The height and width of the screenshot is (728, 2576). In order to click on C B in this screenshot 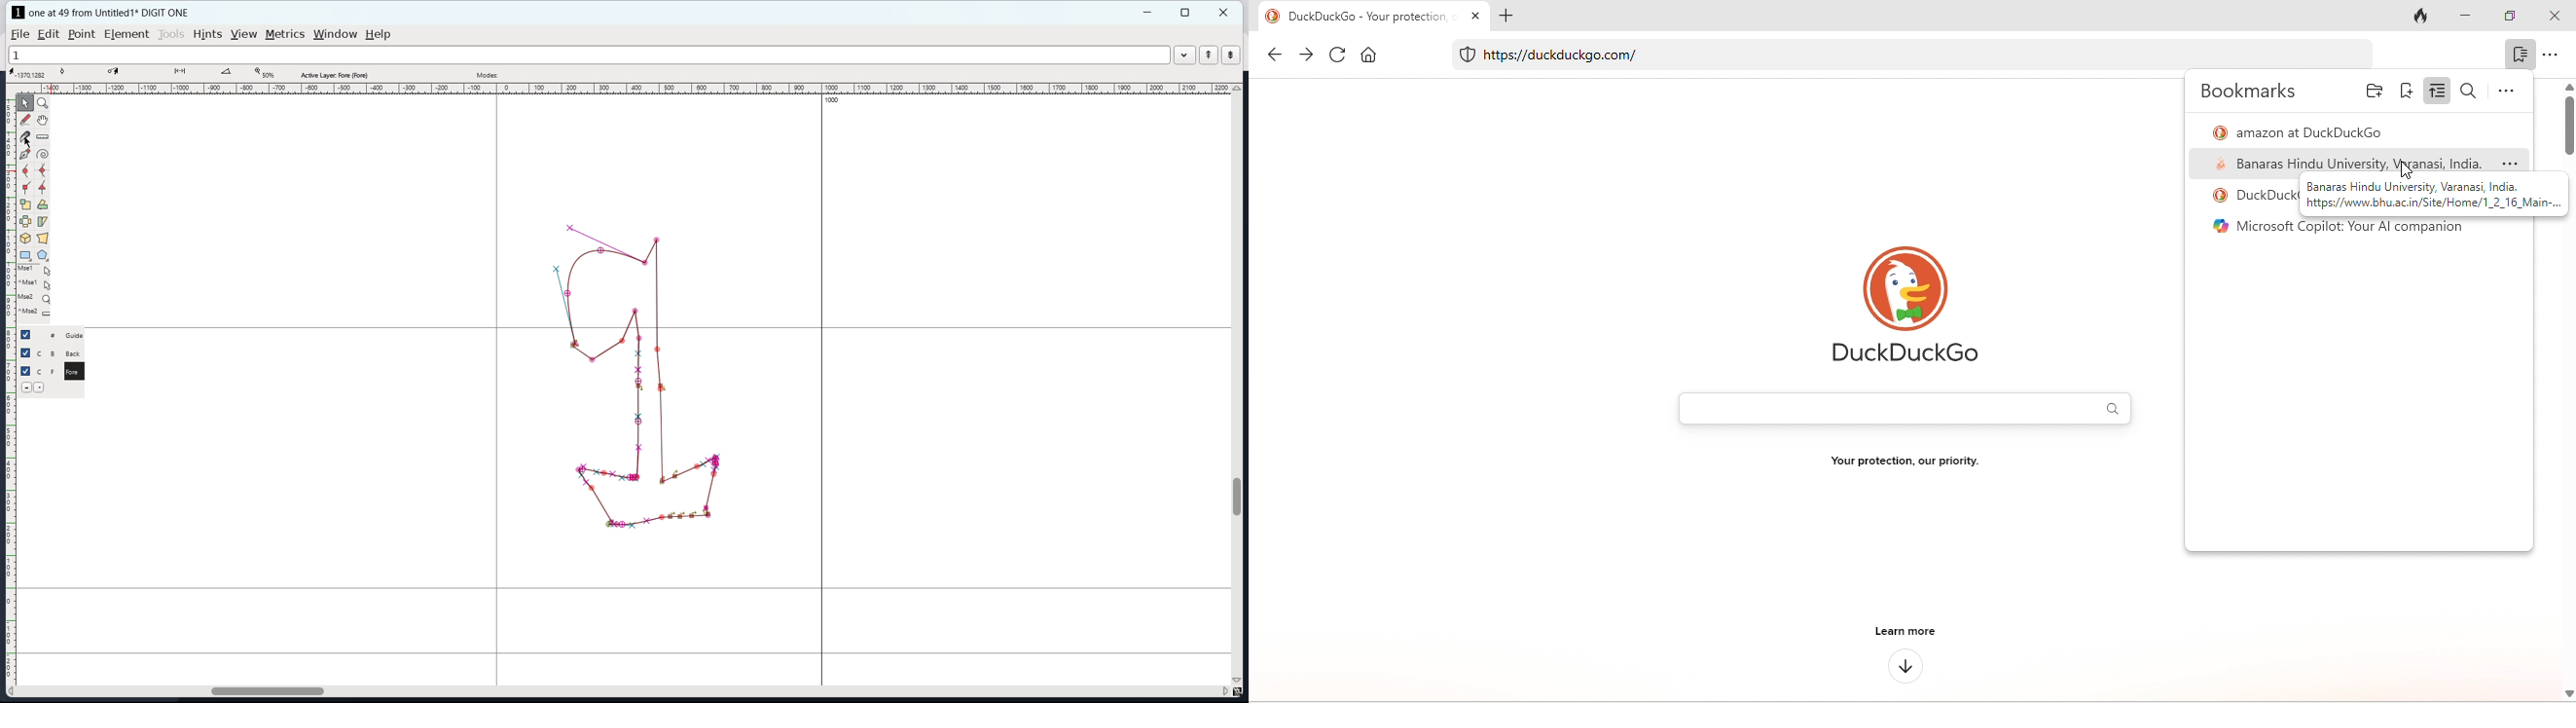, I will do `click(47, 352)`.